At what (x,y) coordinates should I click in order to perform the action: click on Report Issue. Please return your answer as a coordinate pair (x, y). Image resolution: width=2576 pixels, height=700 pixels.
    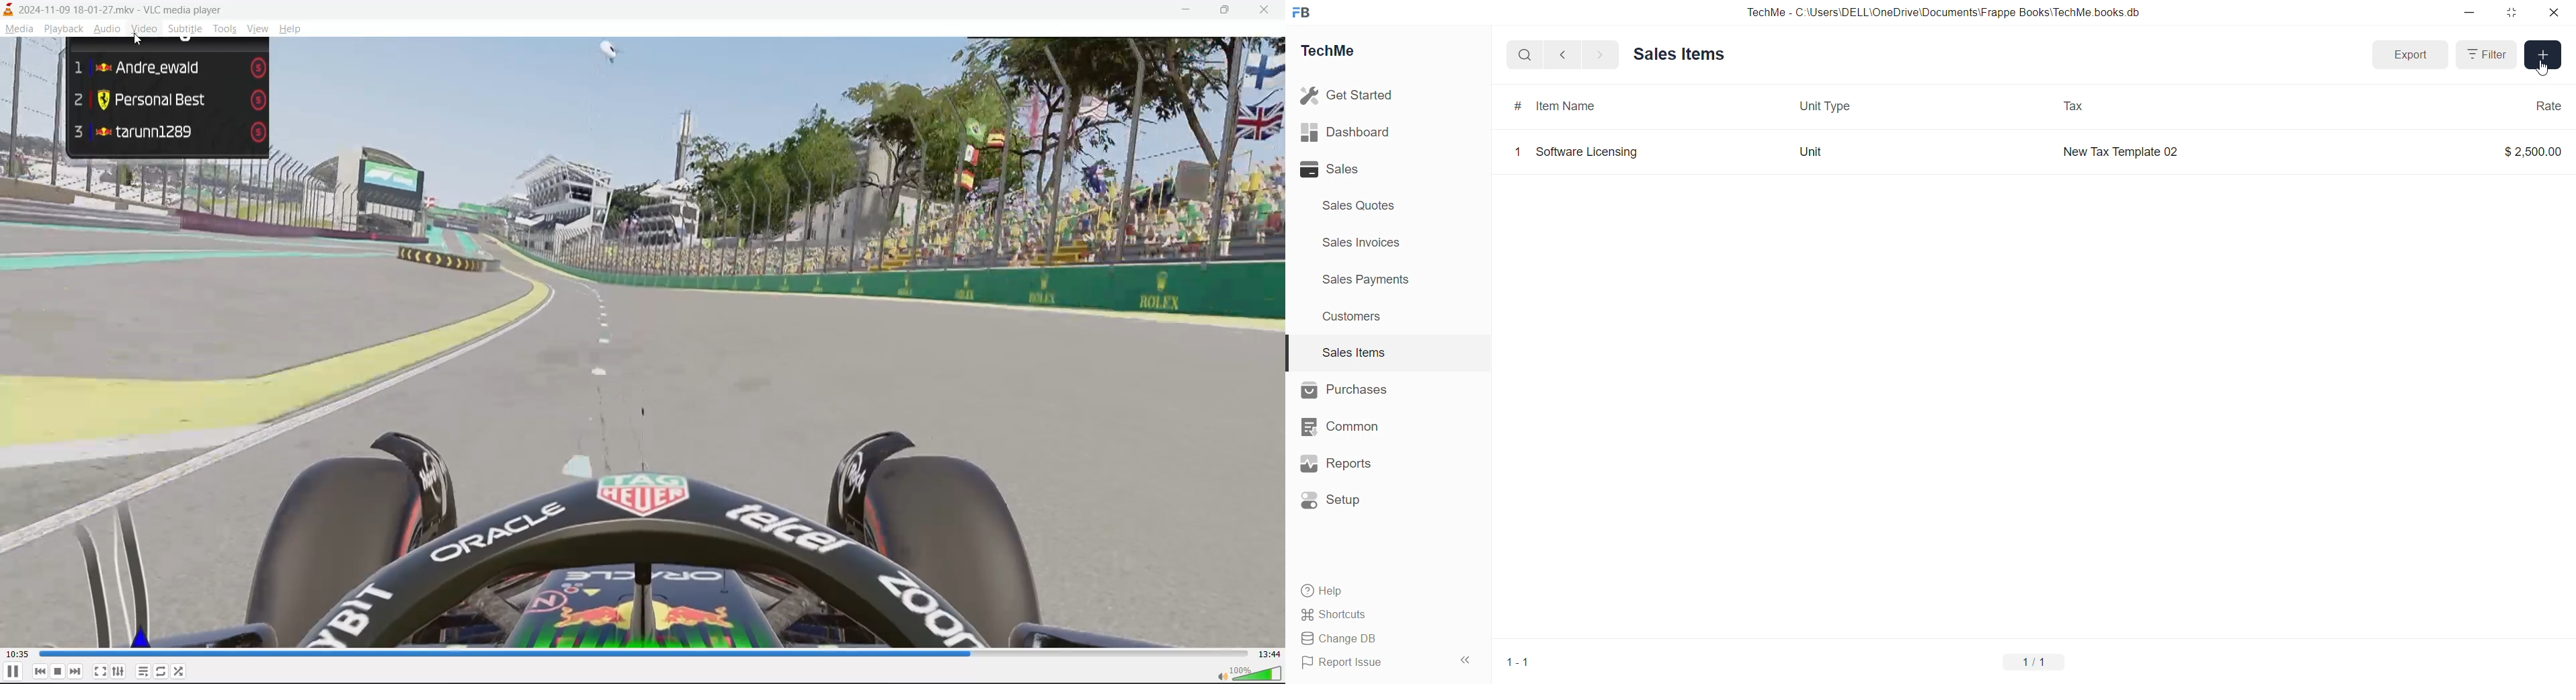
    Looking at the image, I should click on (1345, 663).